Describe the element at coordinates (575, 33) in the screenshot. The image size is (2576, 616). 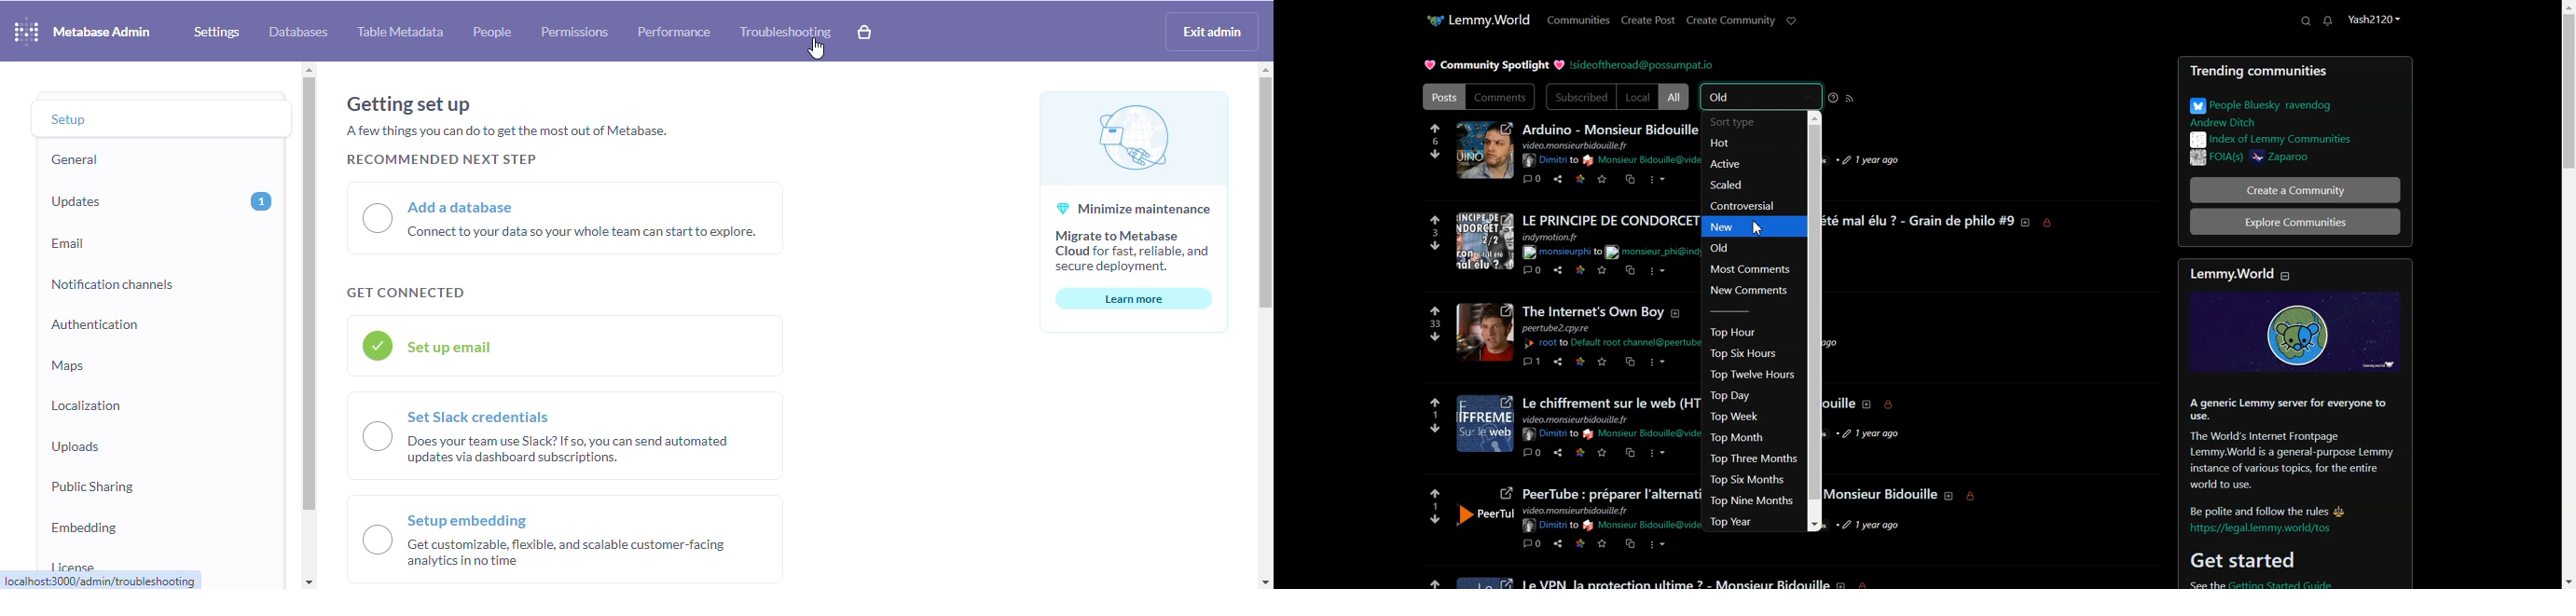
I see `permissions` at that location.